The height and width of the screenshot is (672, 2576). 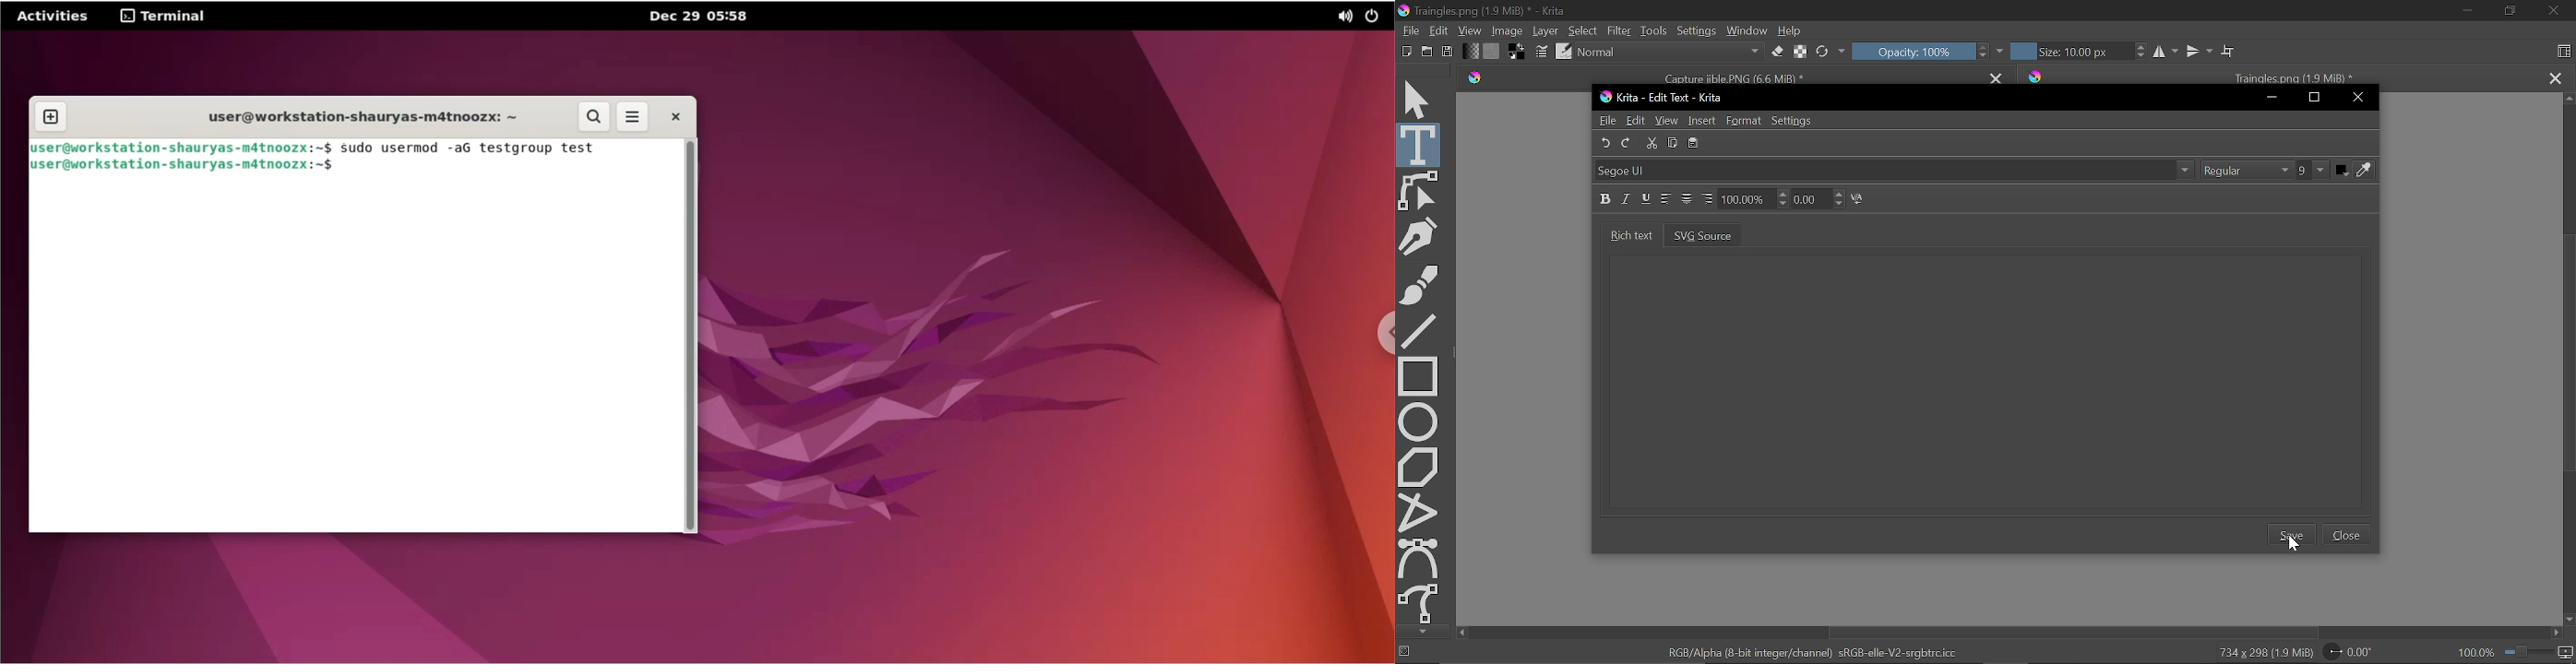 I want to click on View, so click(x=1667, y=121).